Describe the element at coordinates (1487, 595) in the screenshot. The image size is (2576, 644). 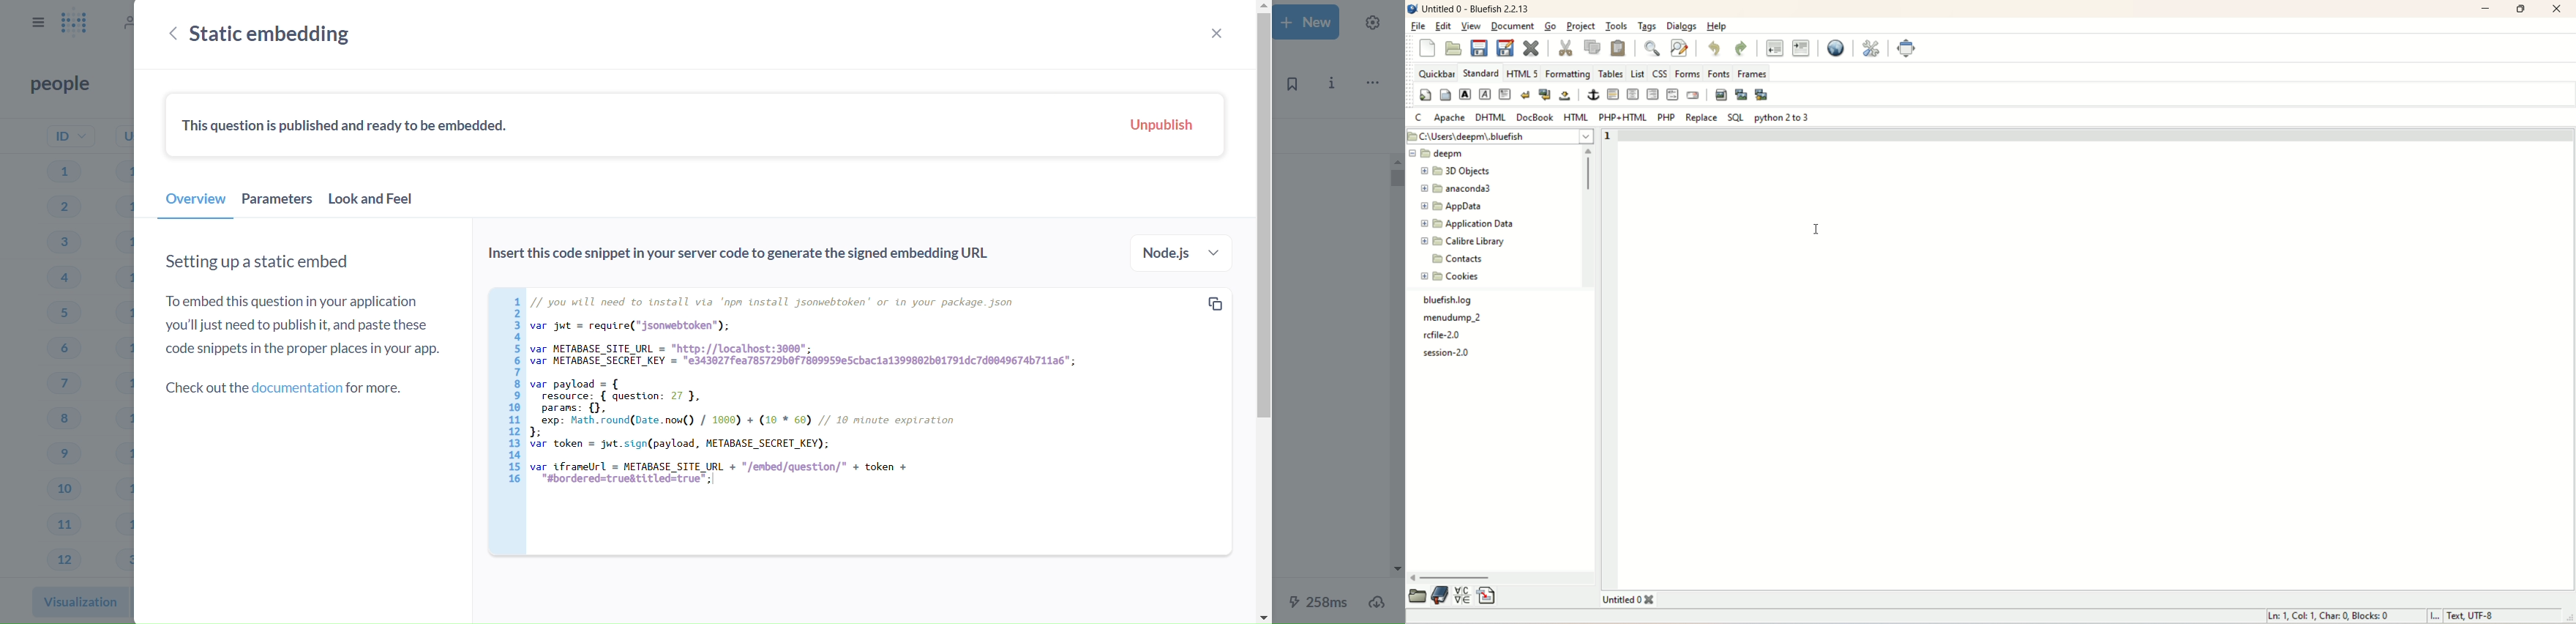
I see `insert file` at that location.